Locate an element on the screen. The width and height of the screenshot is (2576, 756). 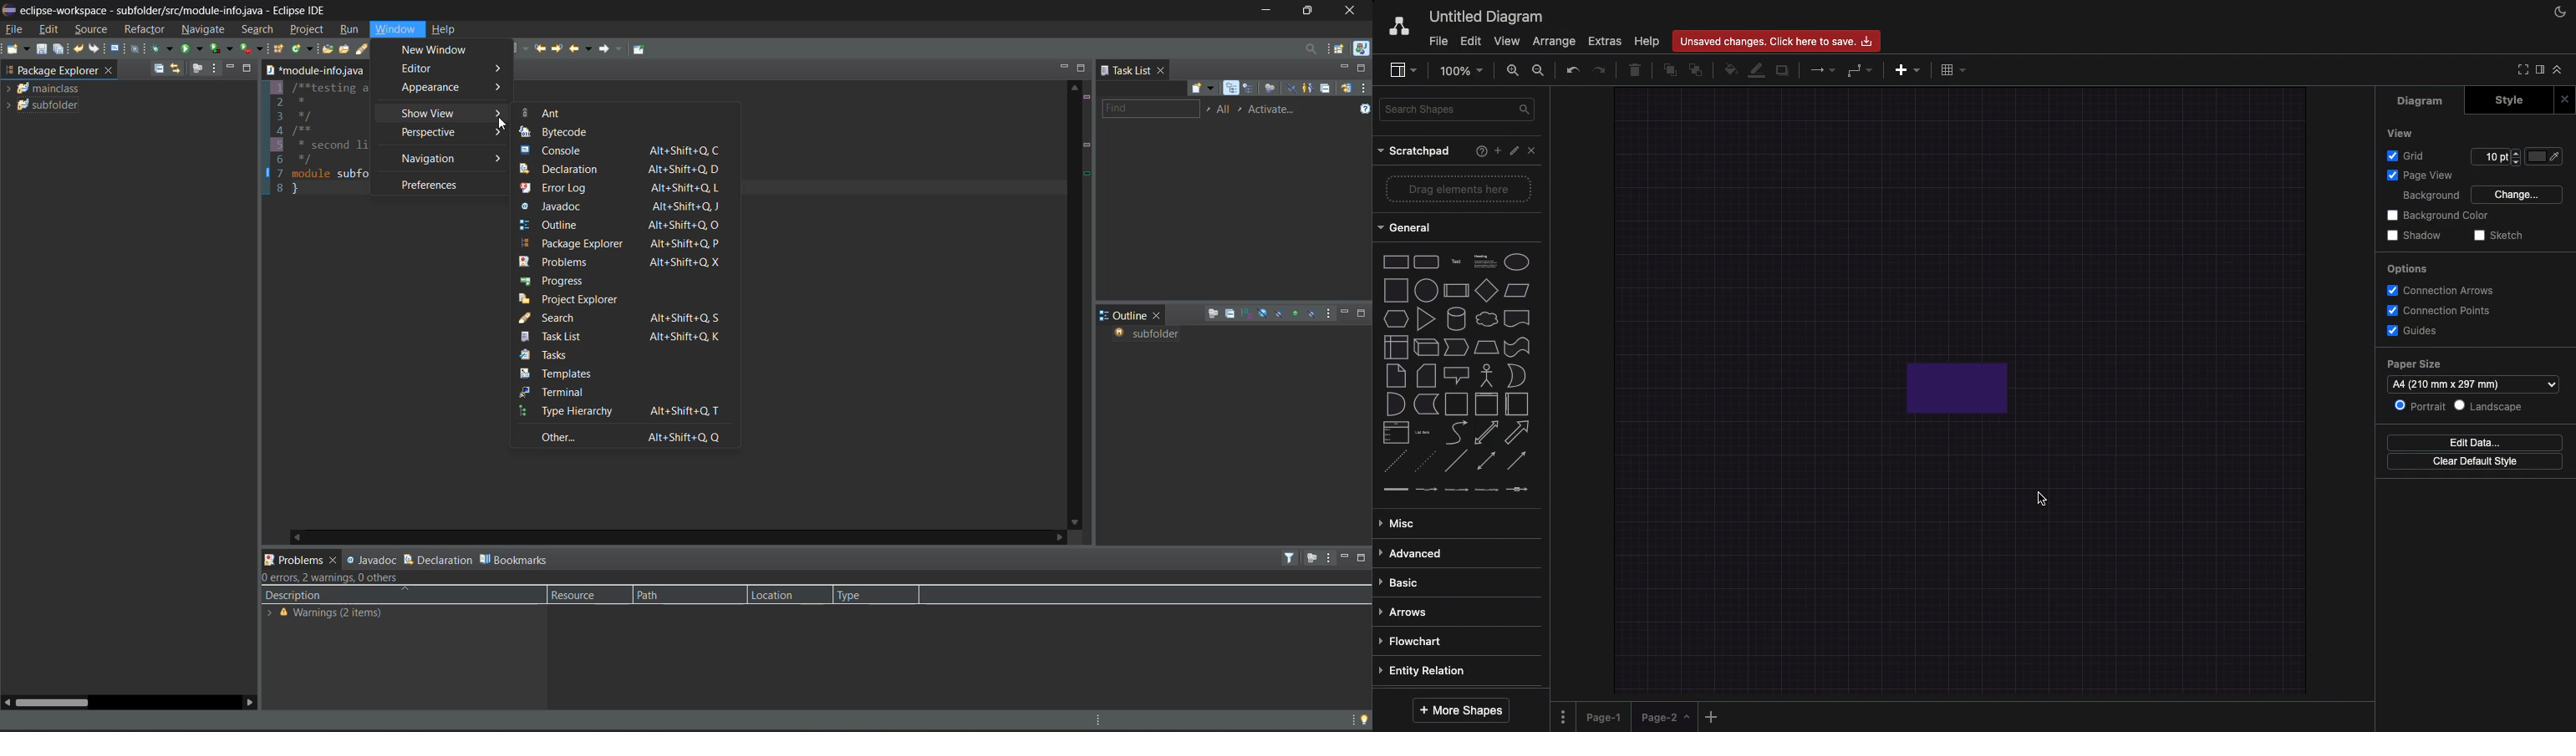
line is located at coordinates (1456, 460).